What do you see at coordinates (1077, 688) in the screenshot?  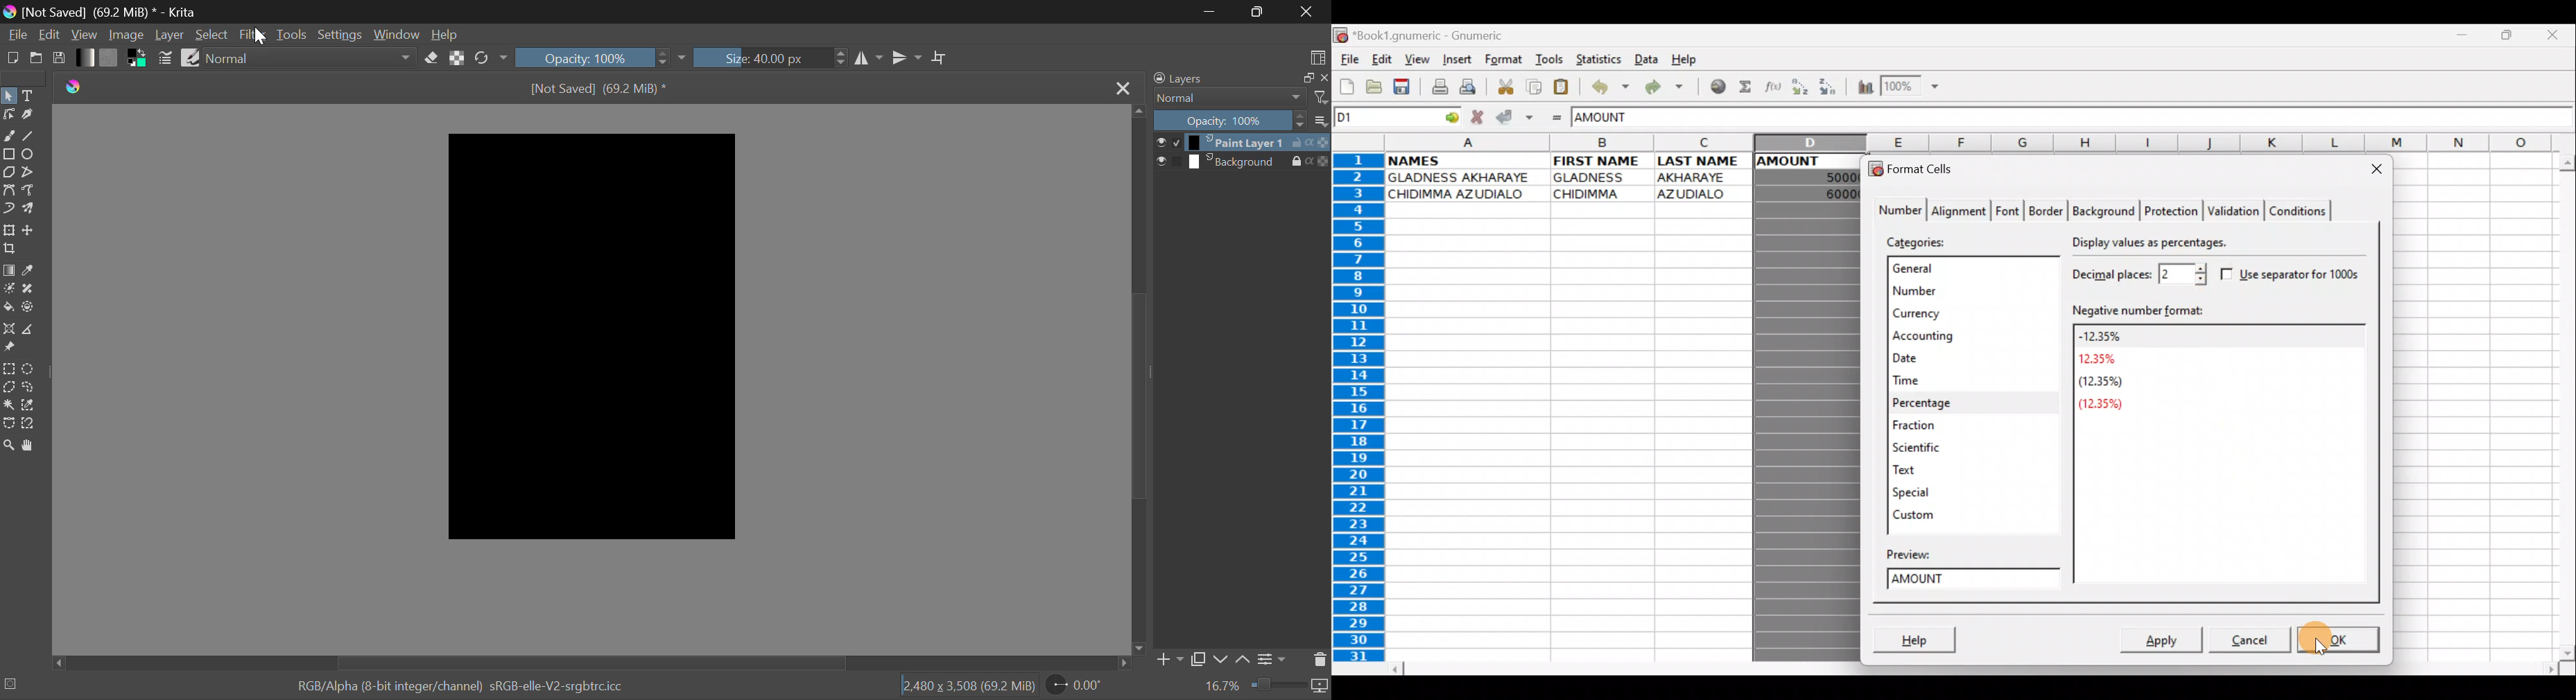 I see `Page Rotation` at bounding box center [1077, 688].